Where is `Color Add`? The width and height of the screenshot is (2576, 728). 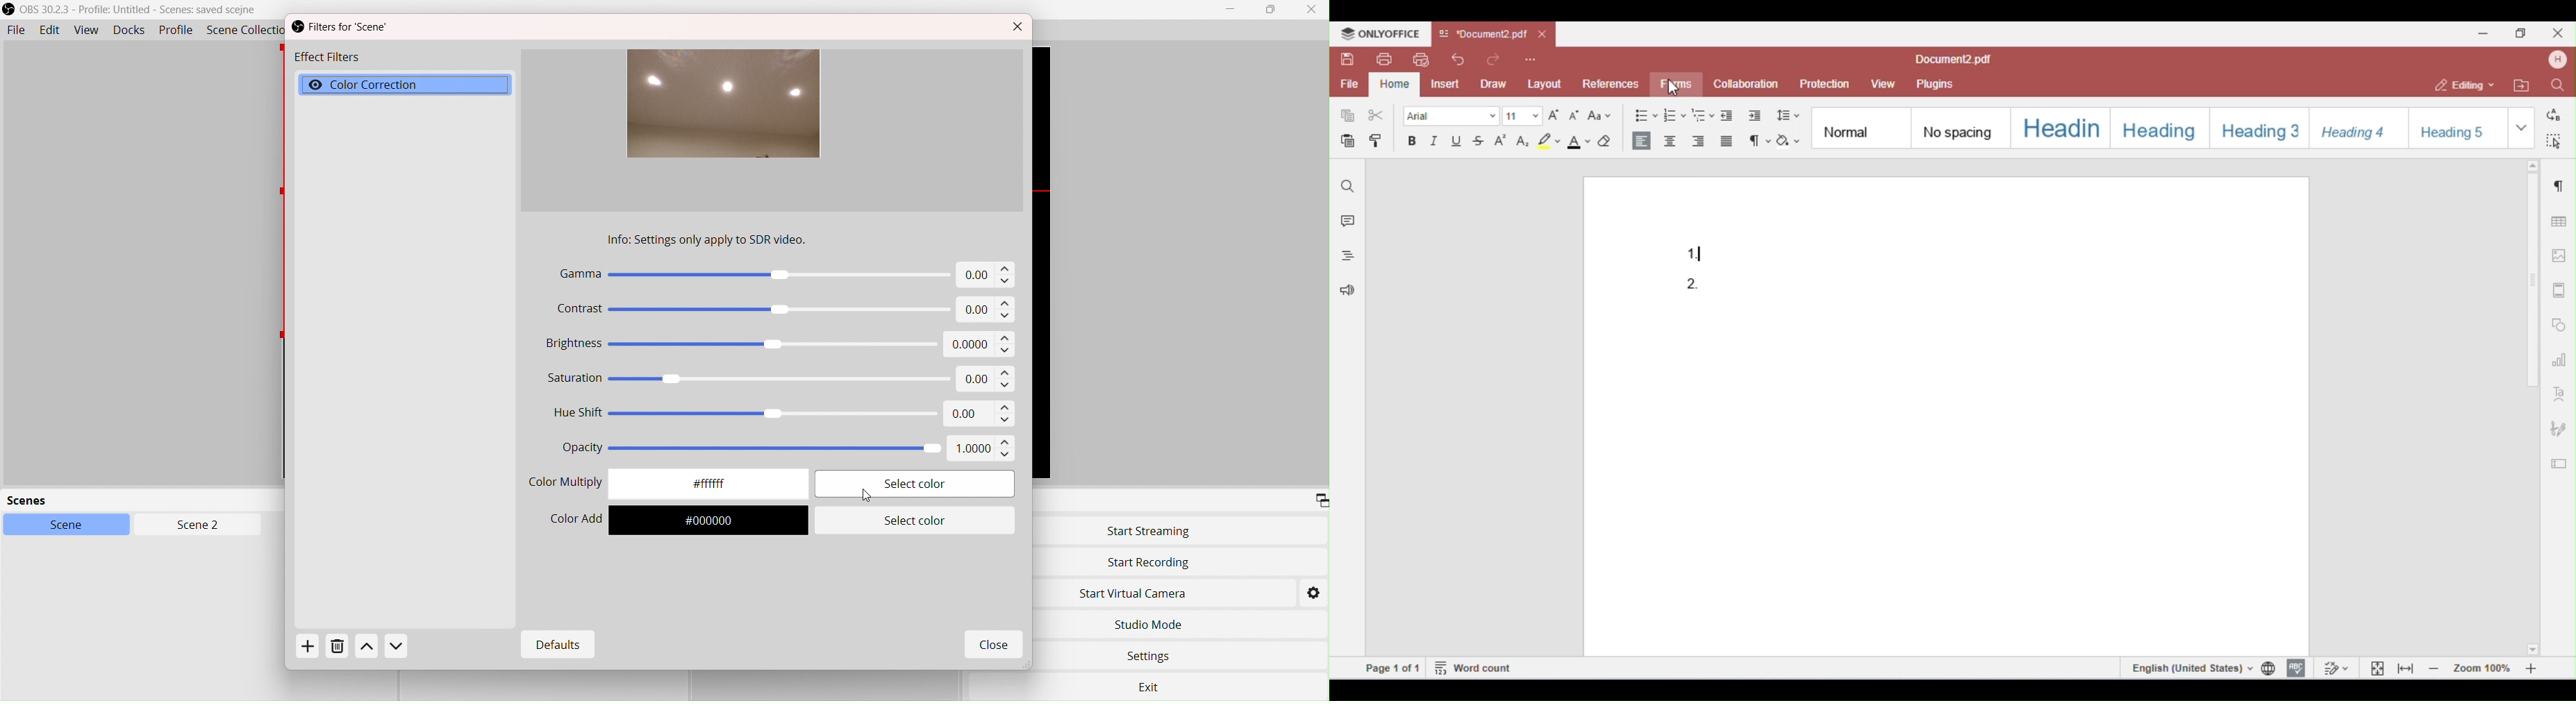 Color Add is located at coordinates (568, 521).